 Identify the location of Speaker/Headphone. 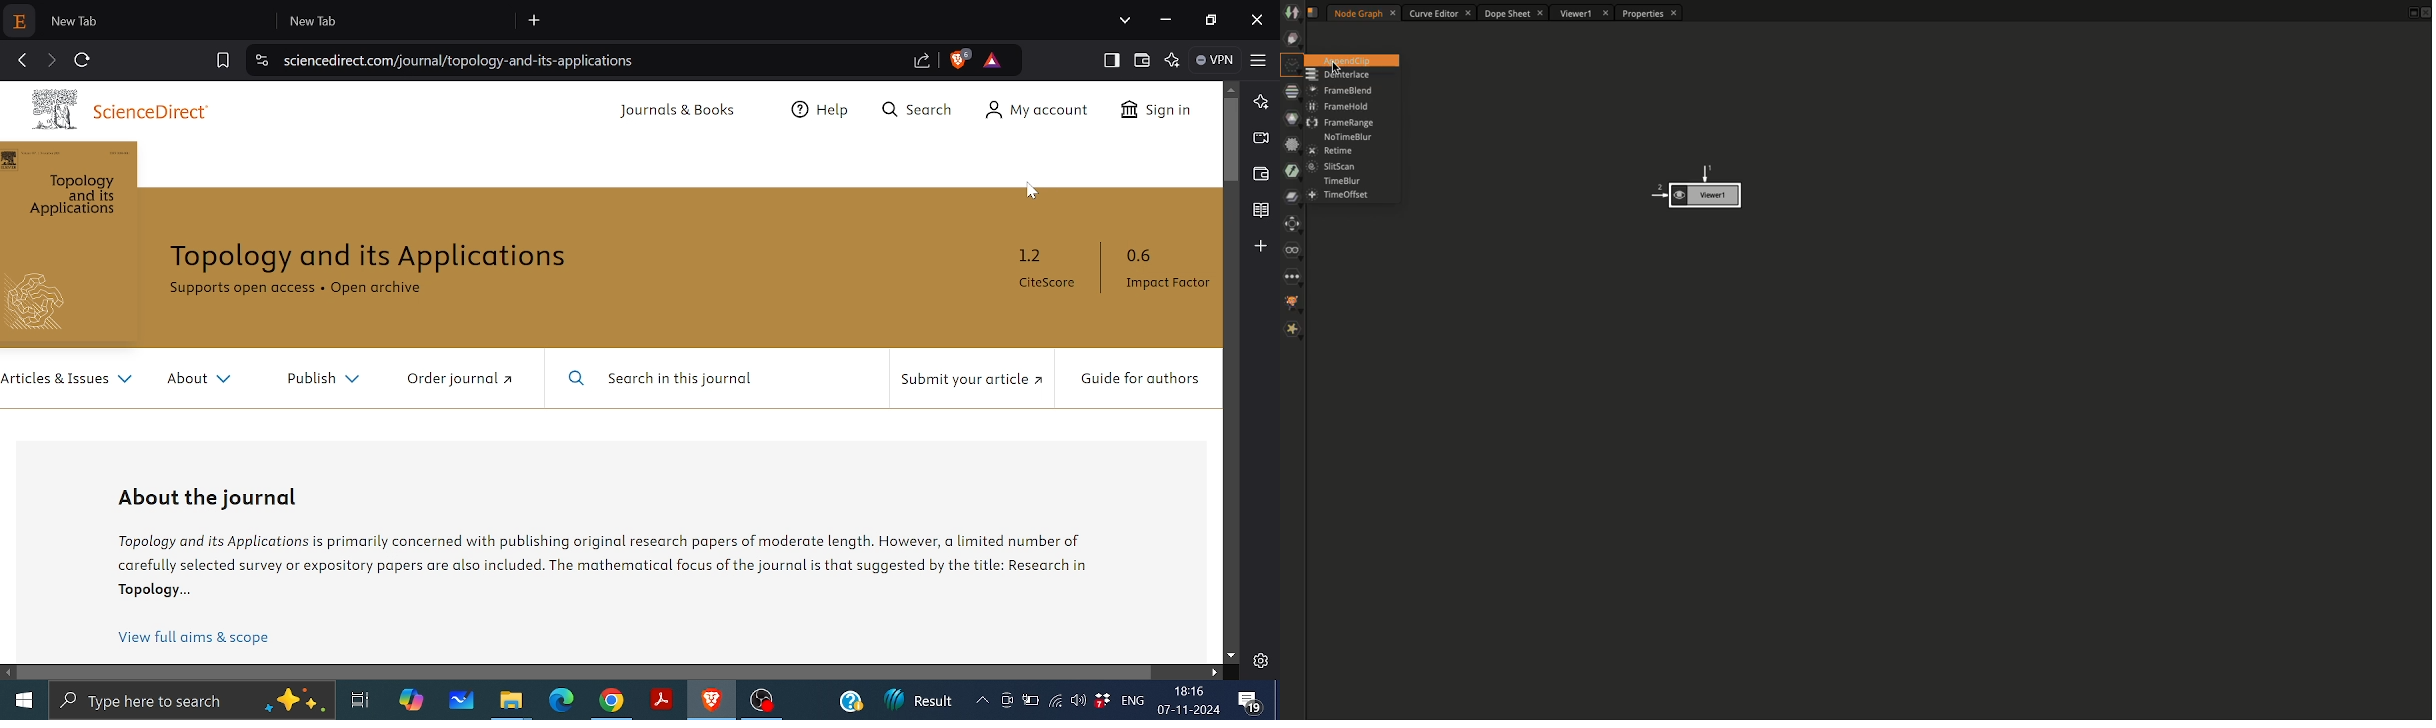
(1078, 700).